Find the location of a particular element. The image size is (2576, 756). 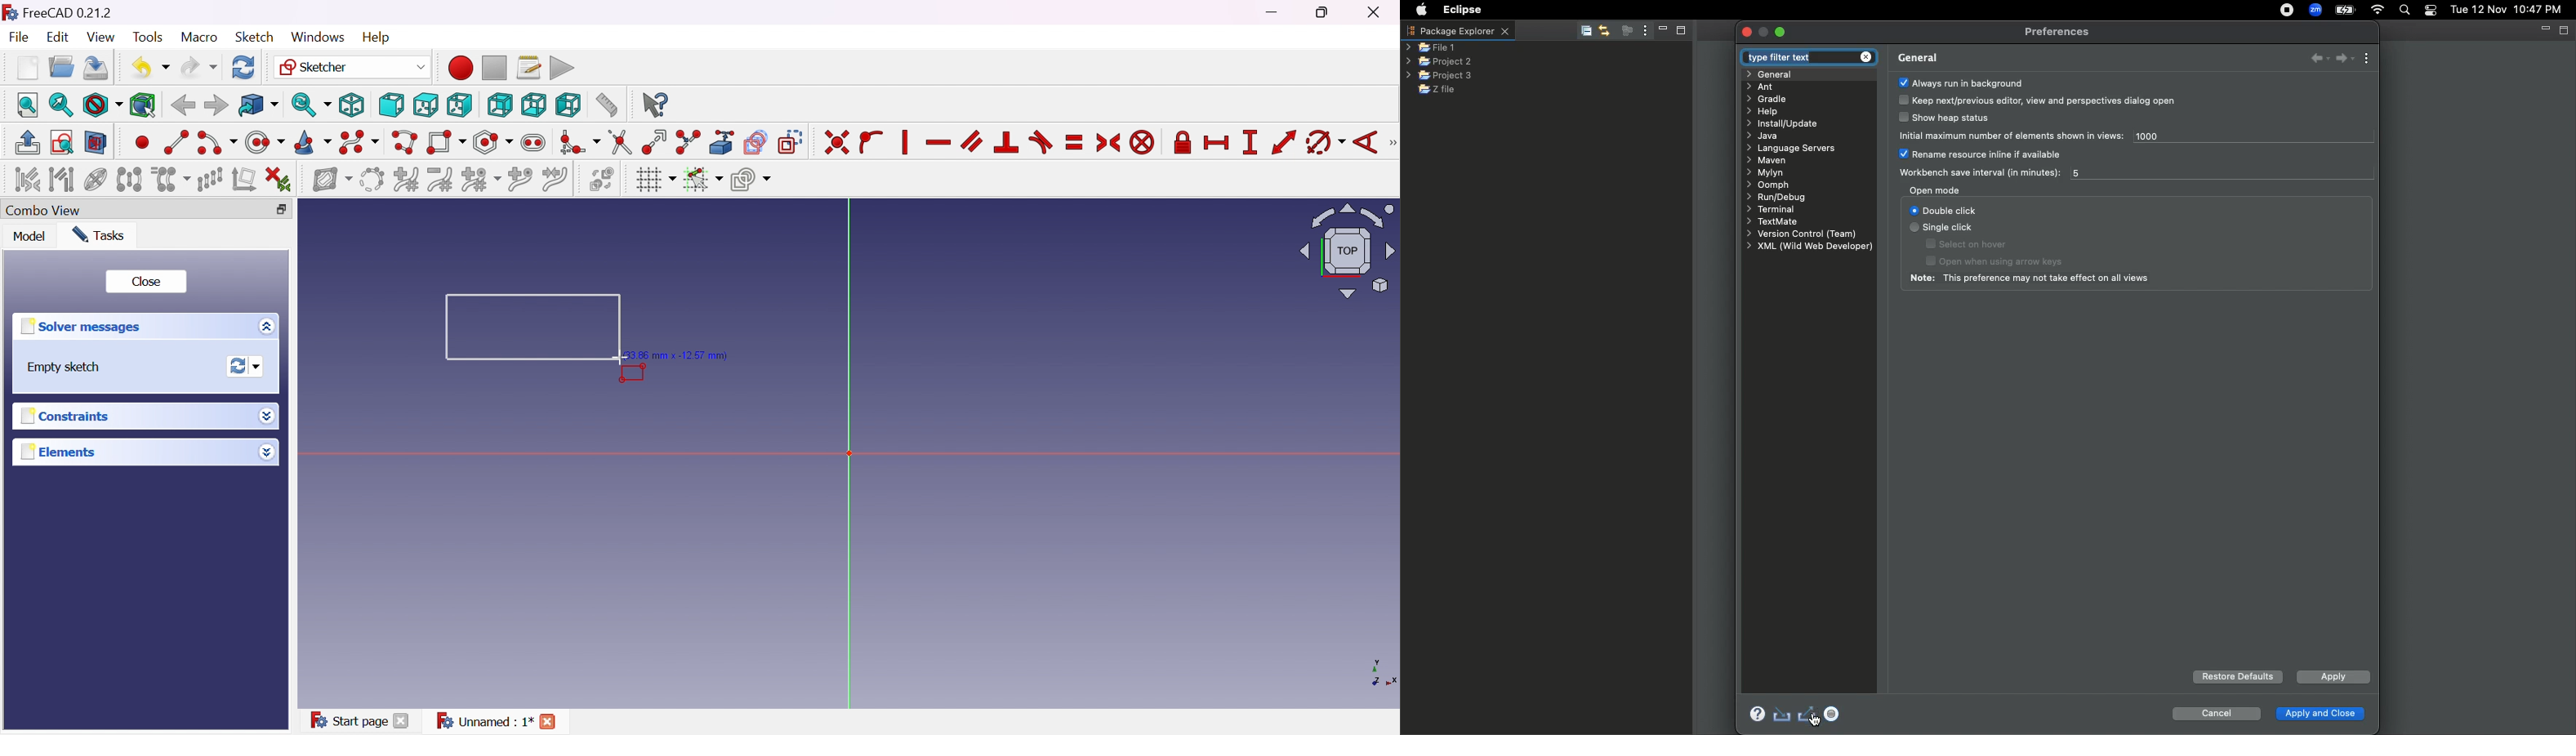

More options is located at coordinates (271, 326).